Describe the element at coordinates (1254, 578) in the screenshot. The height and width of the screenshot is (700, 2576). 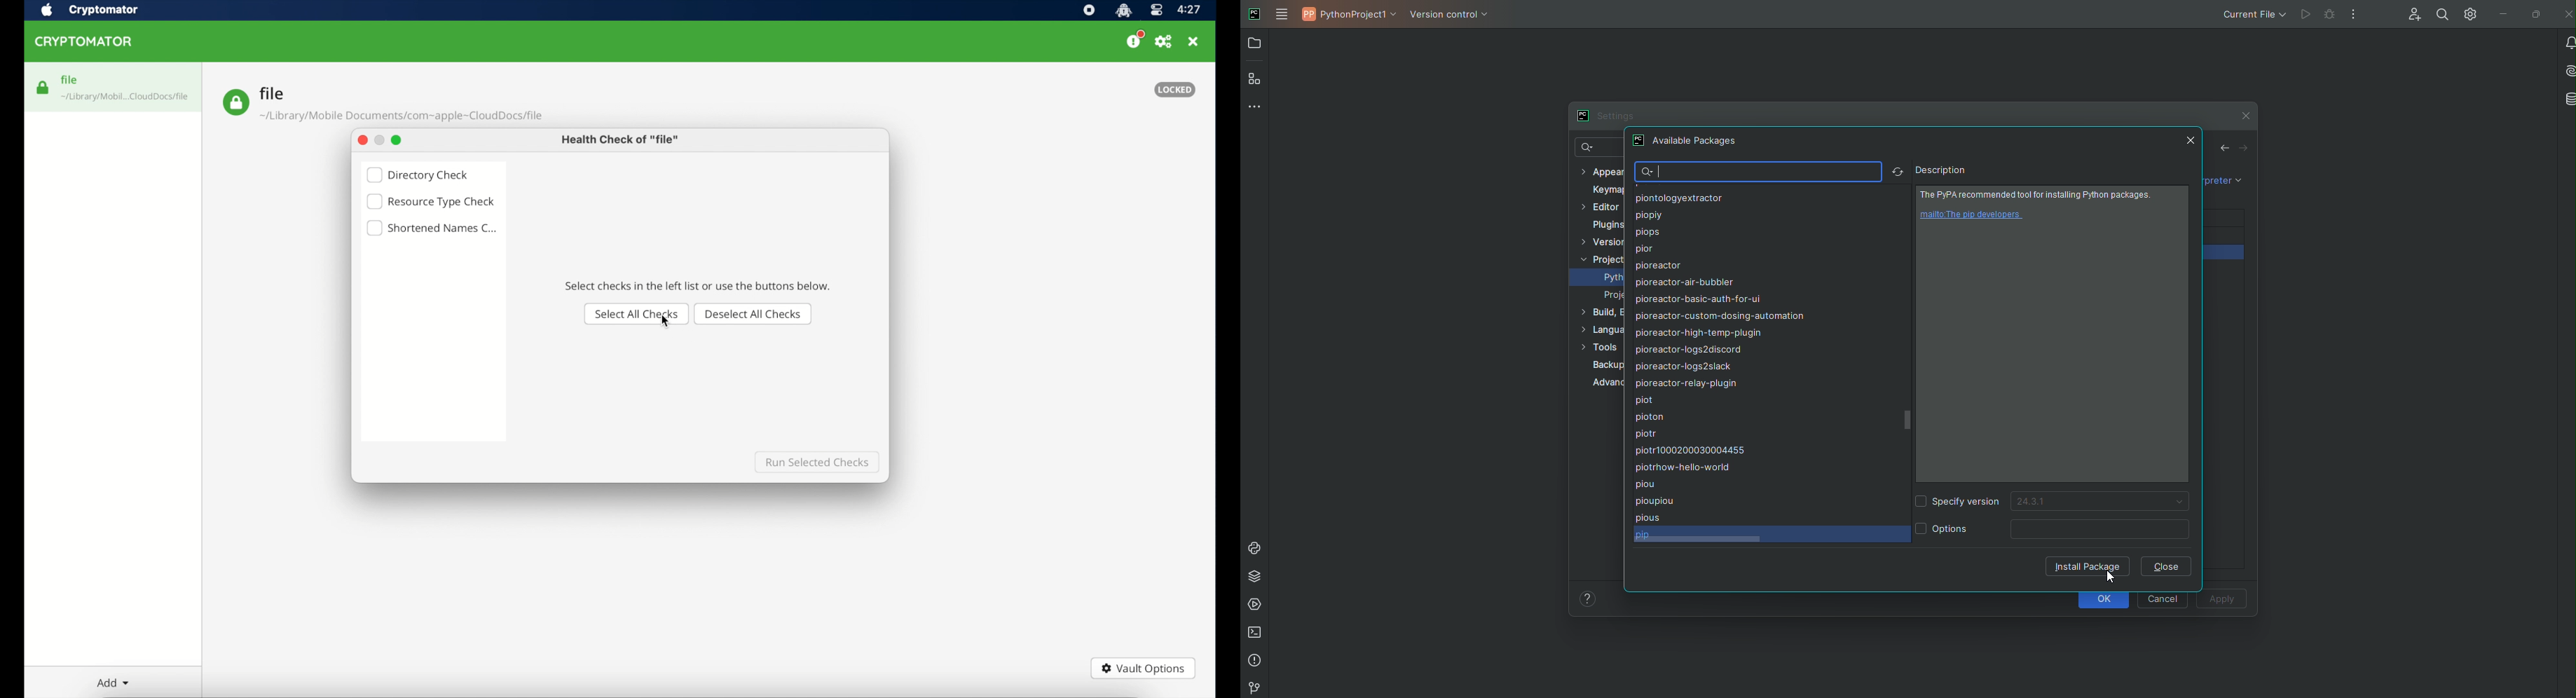
I see `Packages` at that location.